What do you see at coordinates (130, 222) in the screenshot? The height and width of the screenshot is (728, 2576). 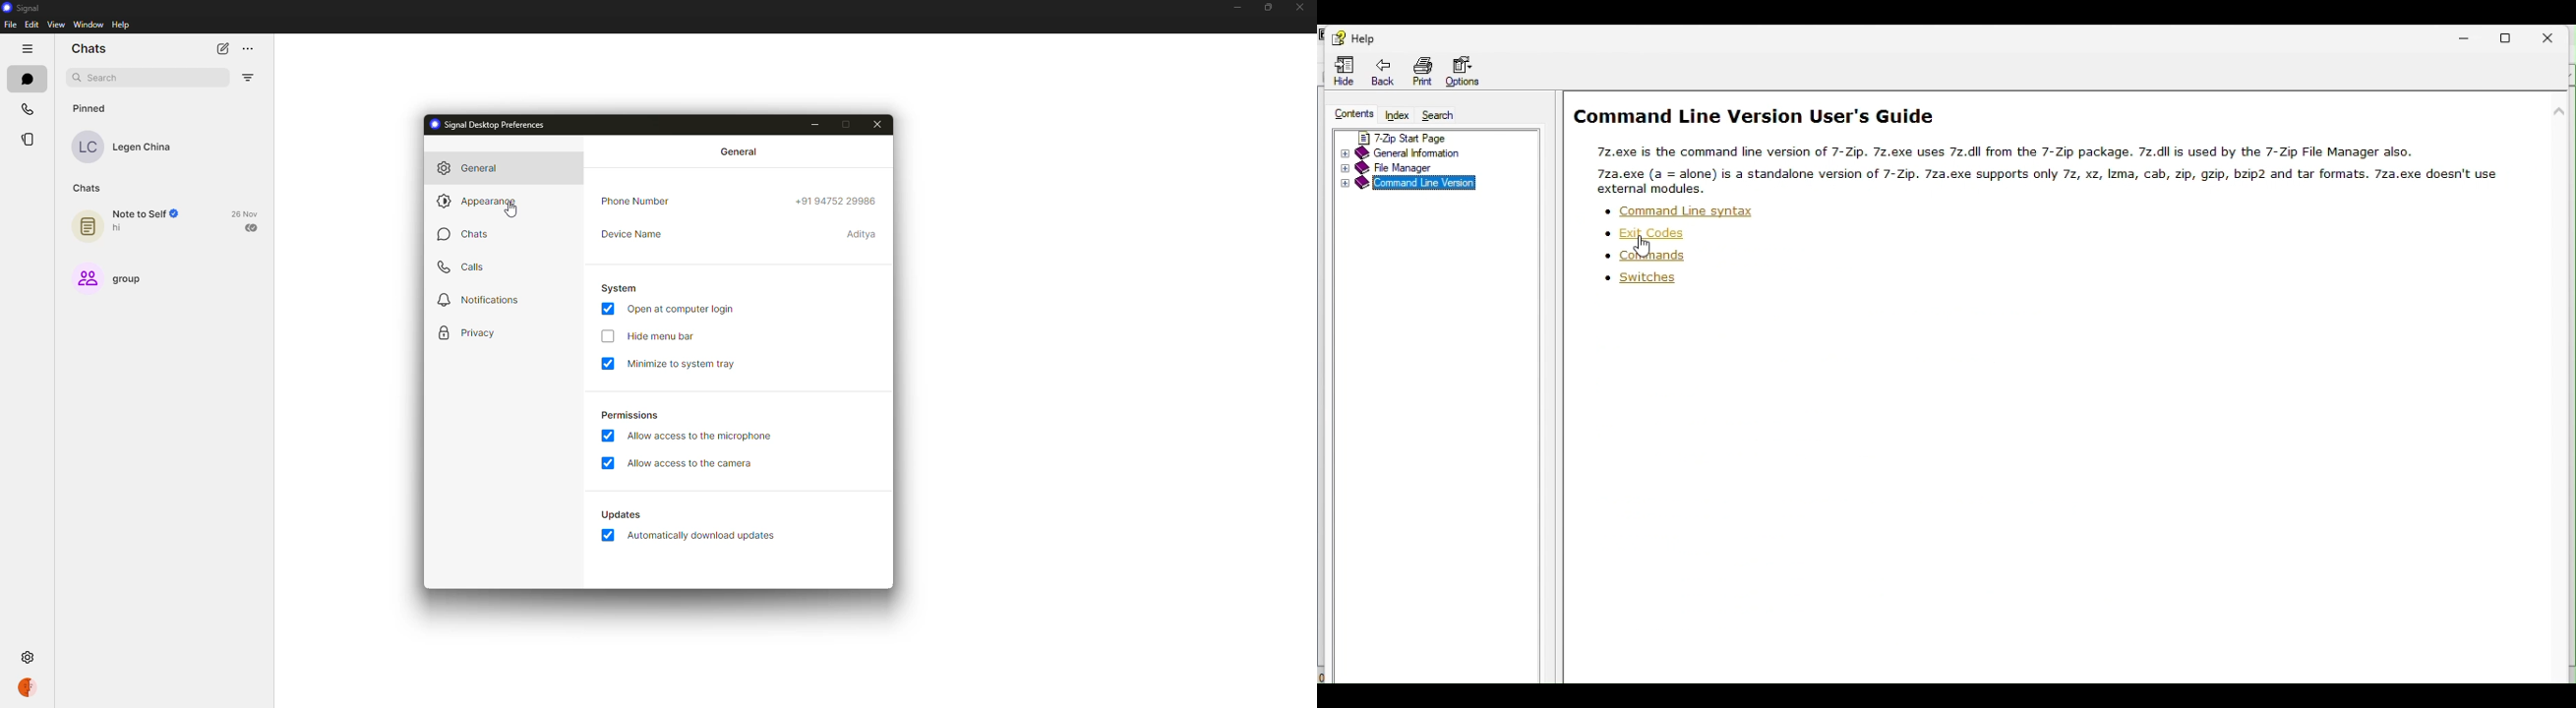 I see `note to self` at bounding box center [130, 222].